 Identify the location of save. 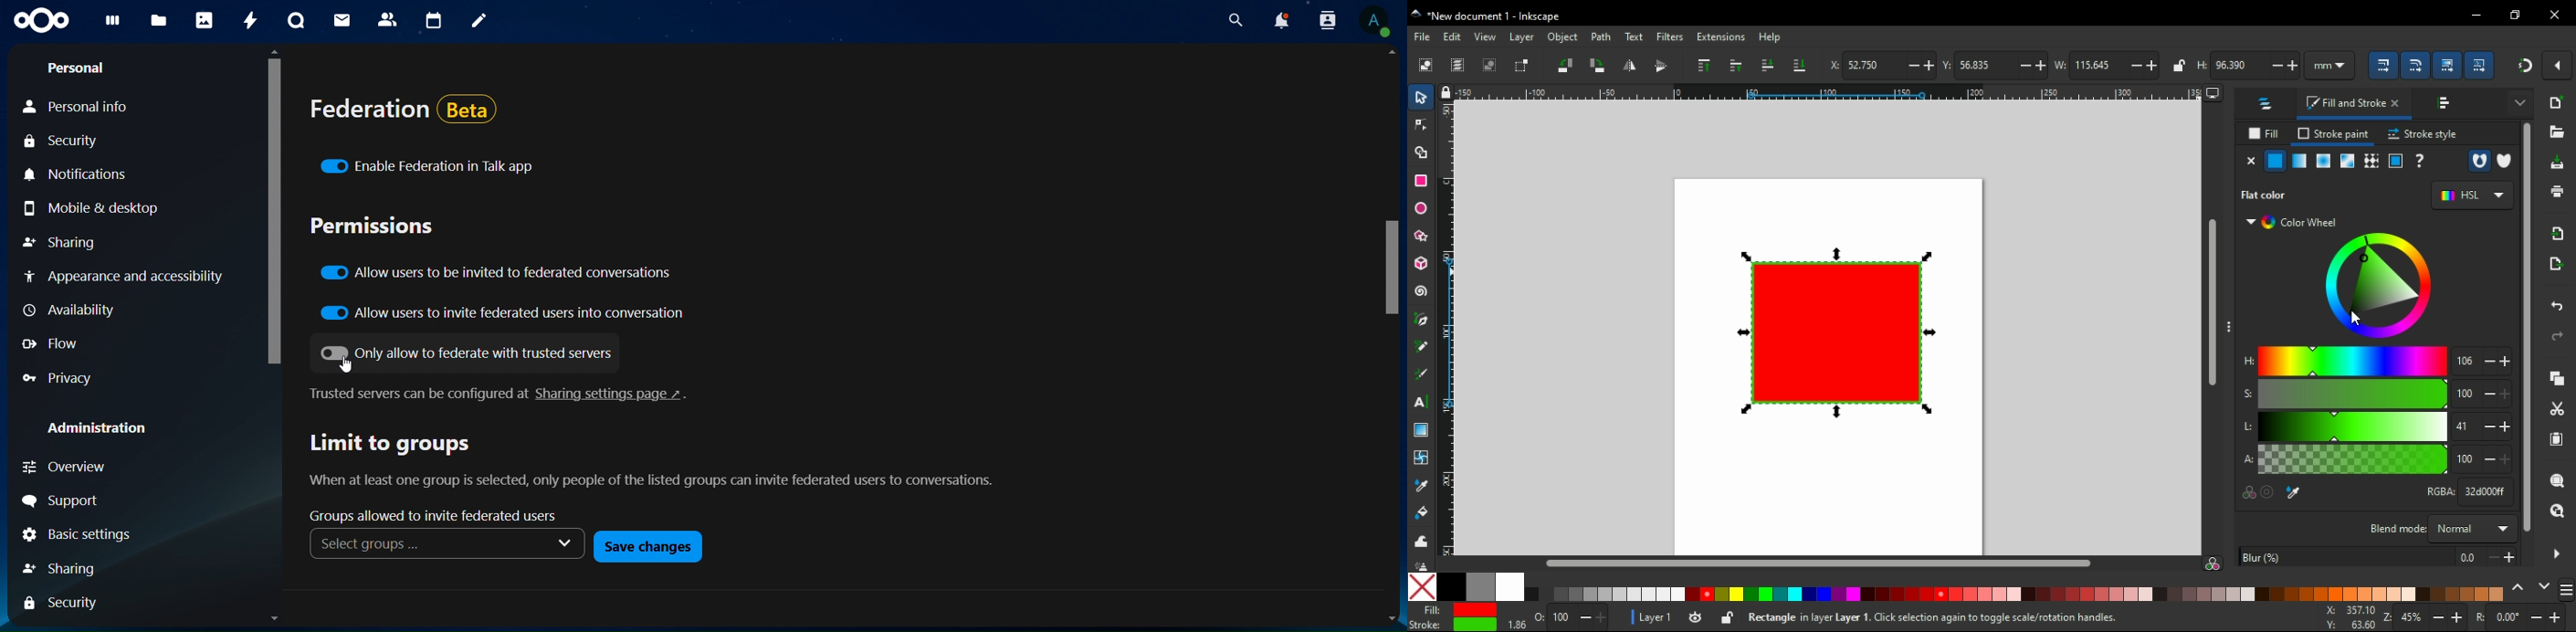
(2554, 163).